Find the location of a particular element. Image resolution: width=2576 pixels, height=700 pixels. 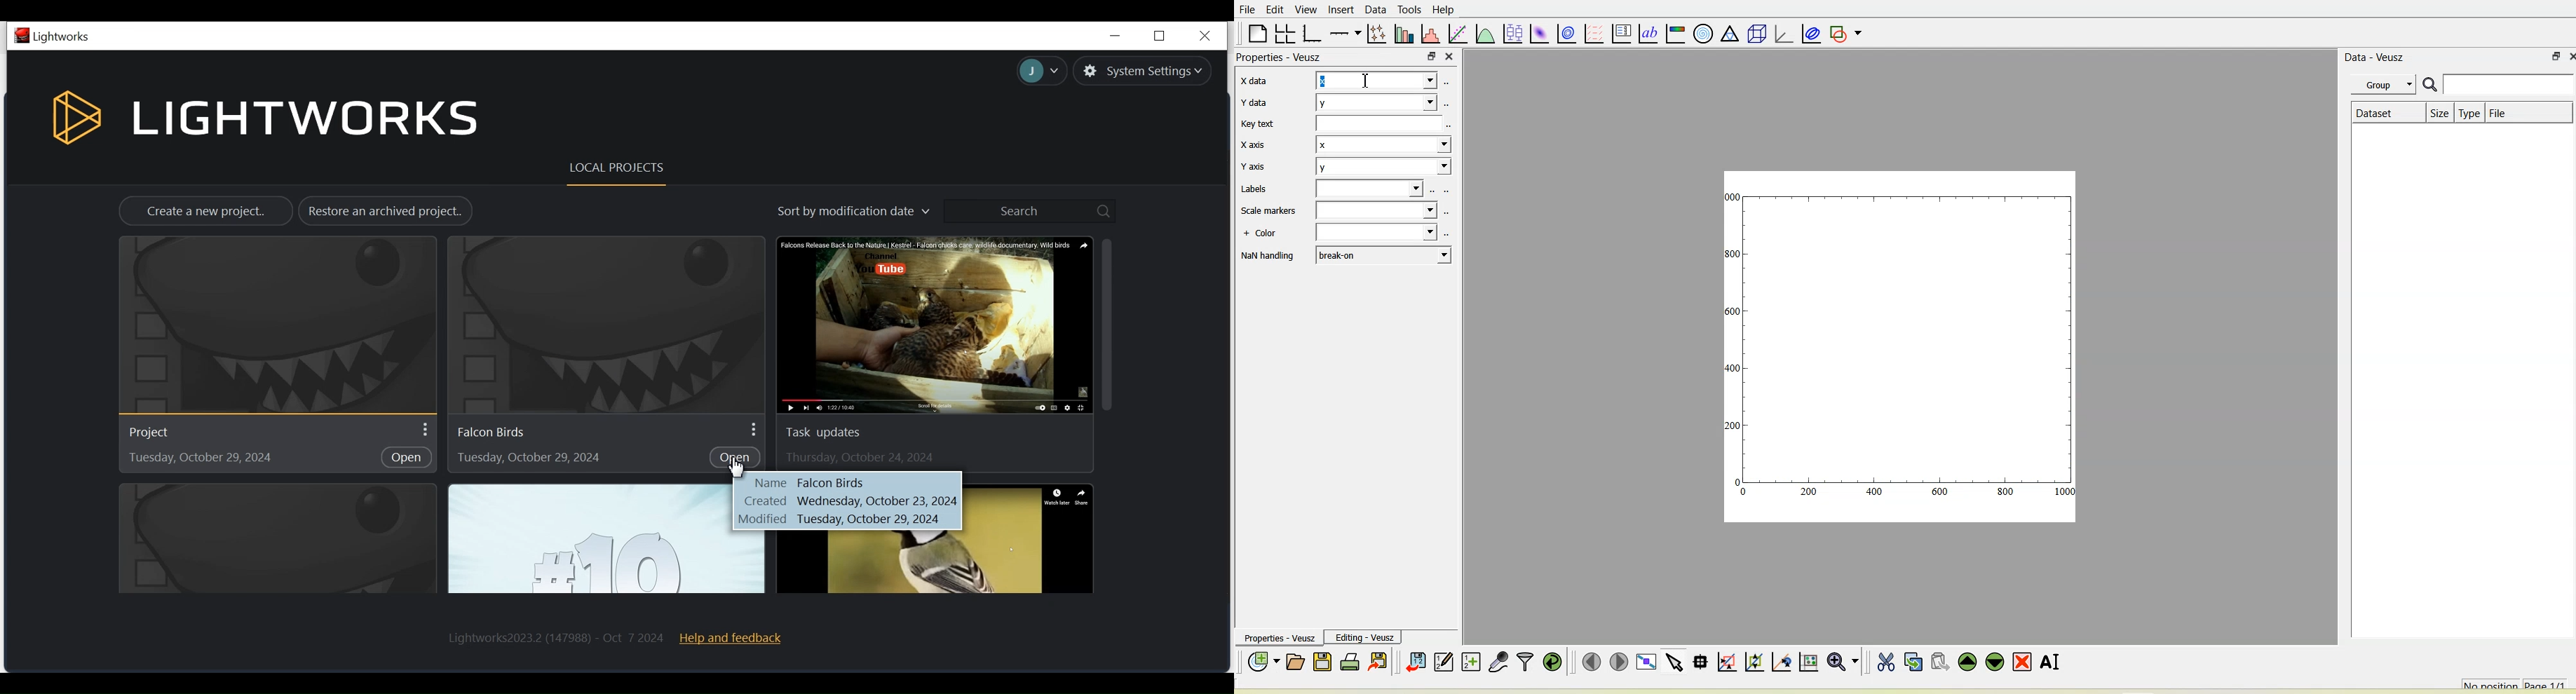

Search is located at coordinates (1032, 210).